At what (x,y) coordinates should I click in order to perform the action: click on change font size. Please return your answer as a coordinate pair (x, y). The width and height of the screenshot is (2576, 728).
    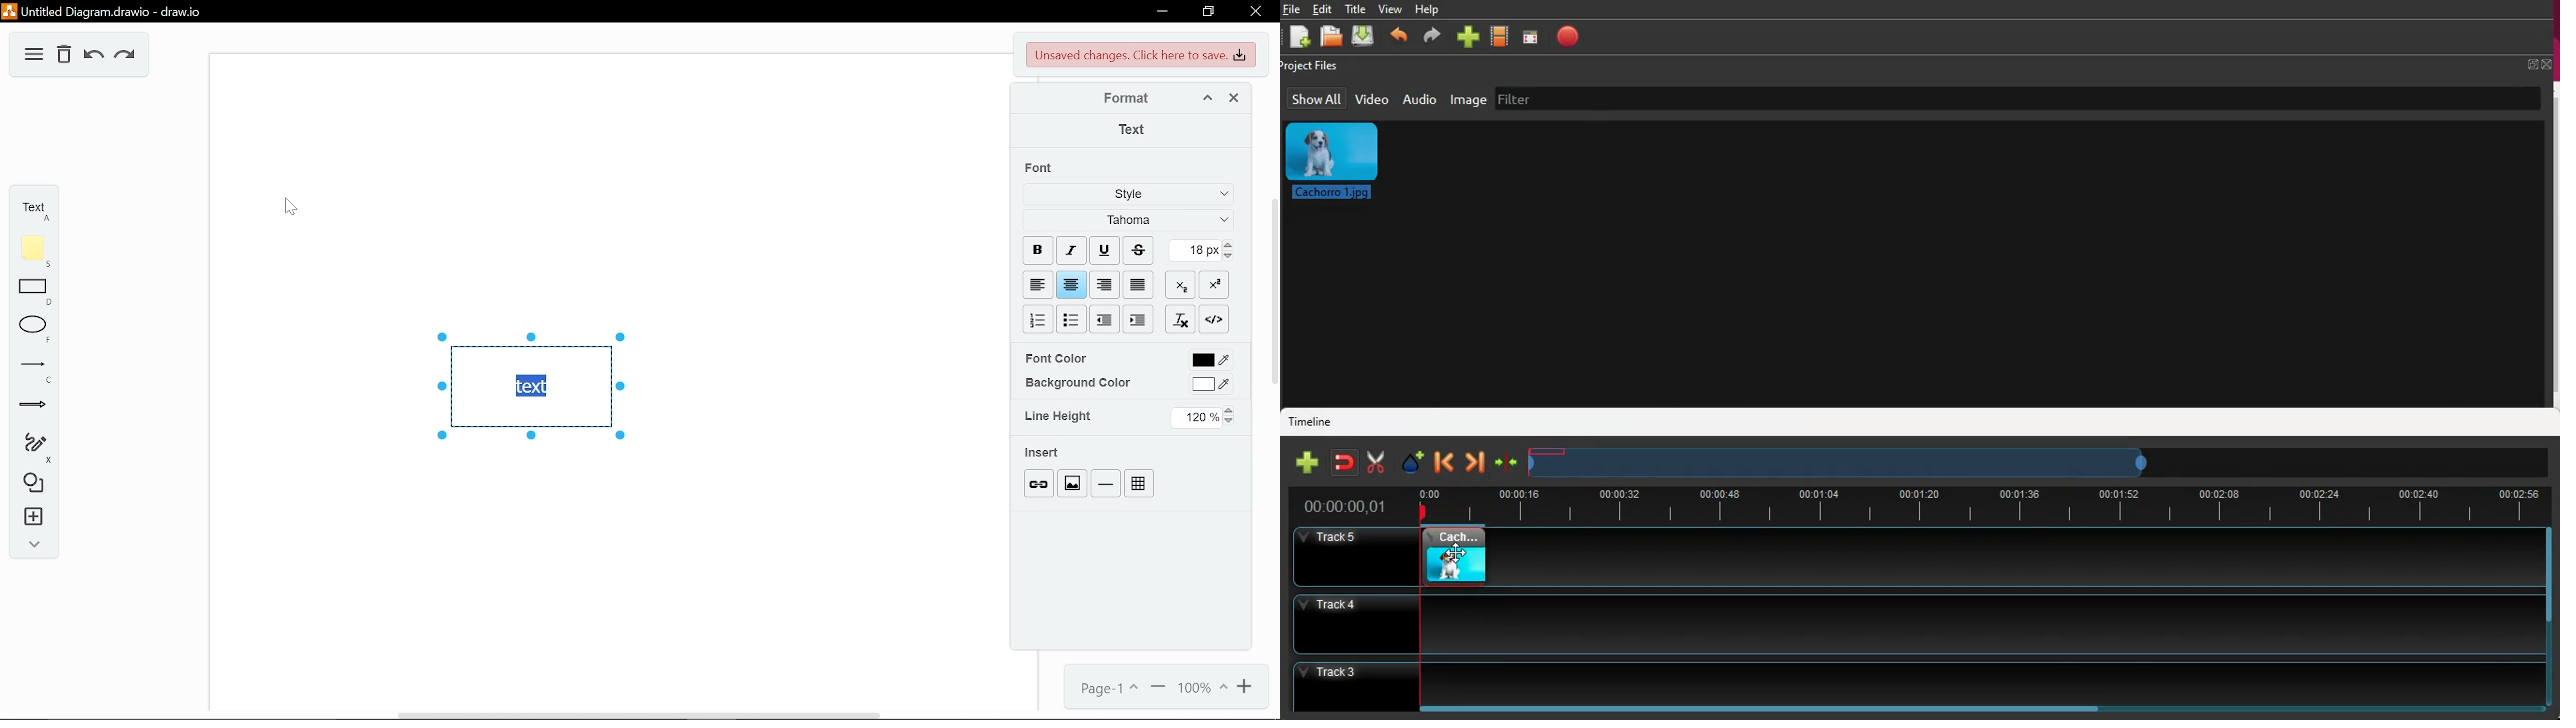
    Looking at the image, I should click on (1203, 251).